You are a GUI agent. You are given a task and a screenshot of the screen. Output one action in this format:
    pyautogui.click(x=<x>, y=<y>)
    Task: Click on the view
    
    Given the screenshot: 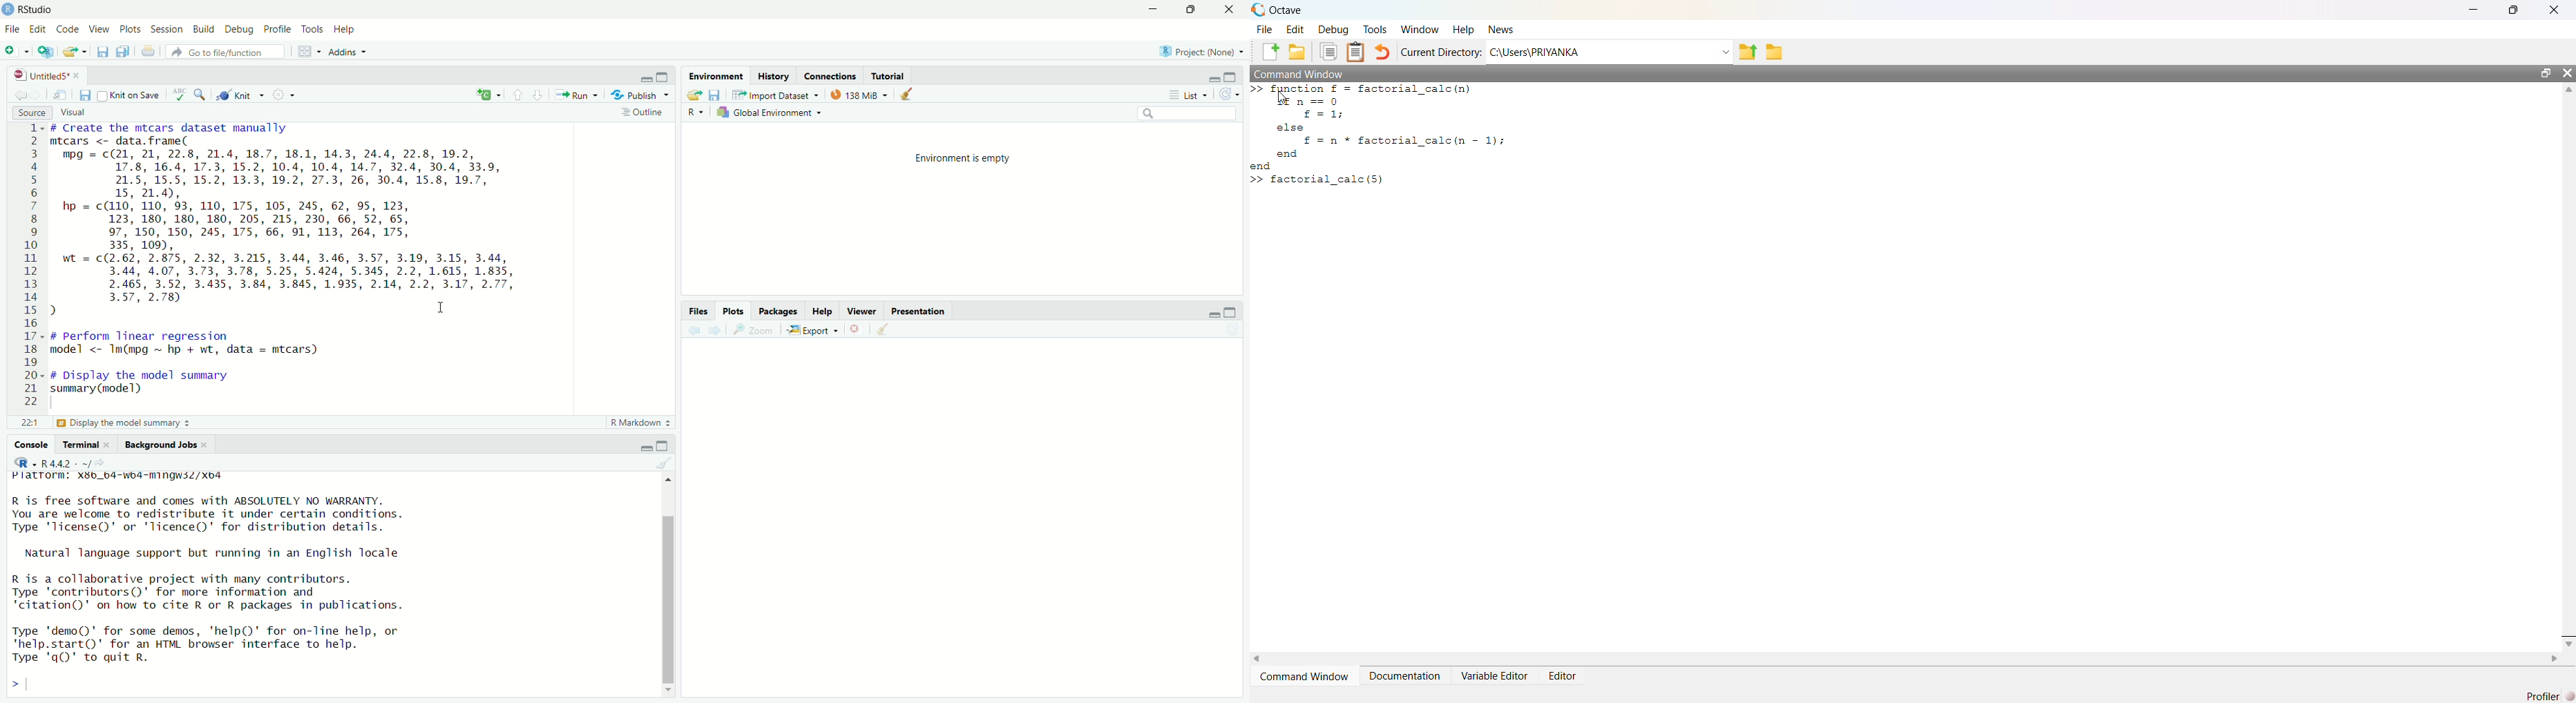 What is the action you would take?
    pyautogui.click(x=100, y=29)
    